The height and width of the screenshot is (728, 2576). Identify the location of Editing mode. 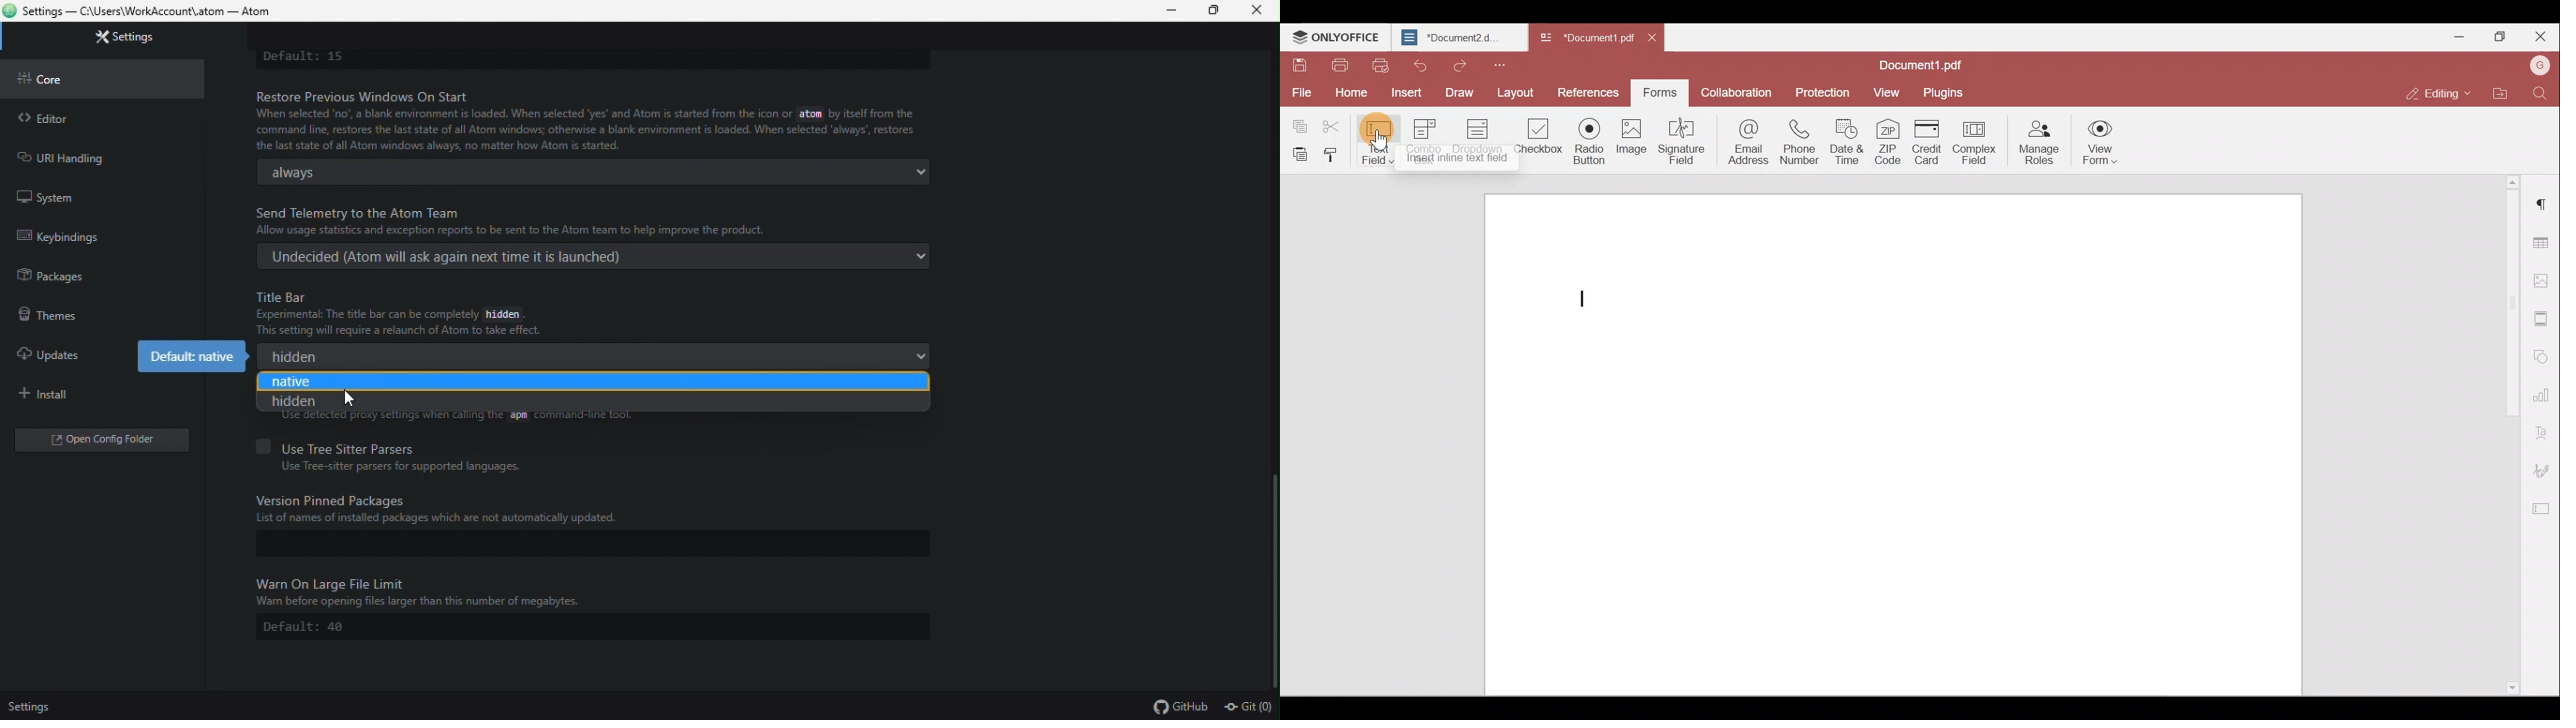
(2431, 91).